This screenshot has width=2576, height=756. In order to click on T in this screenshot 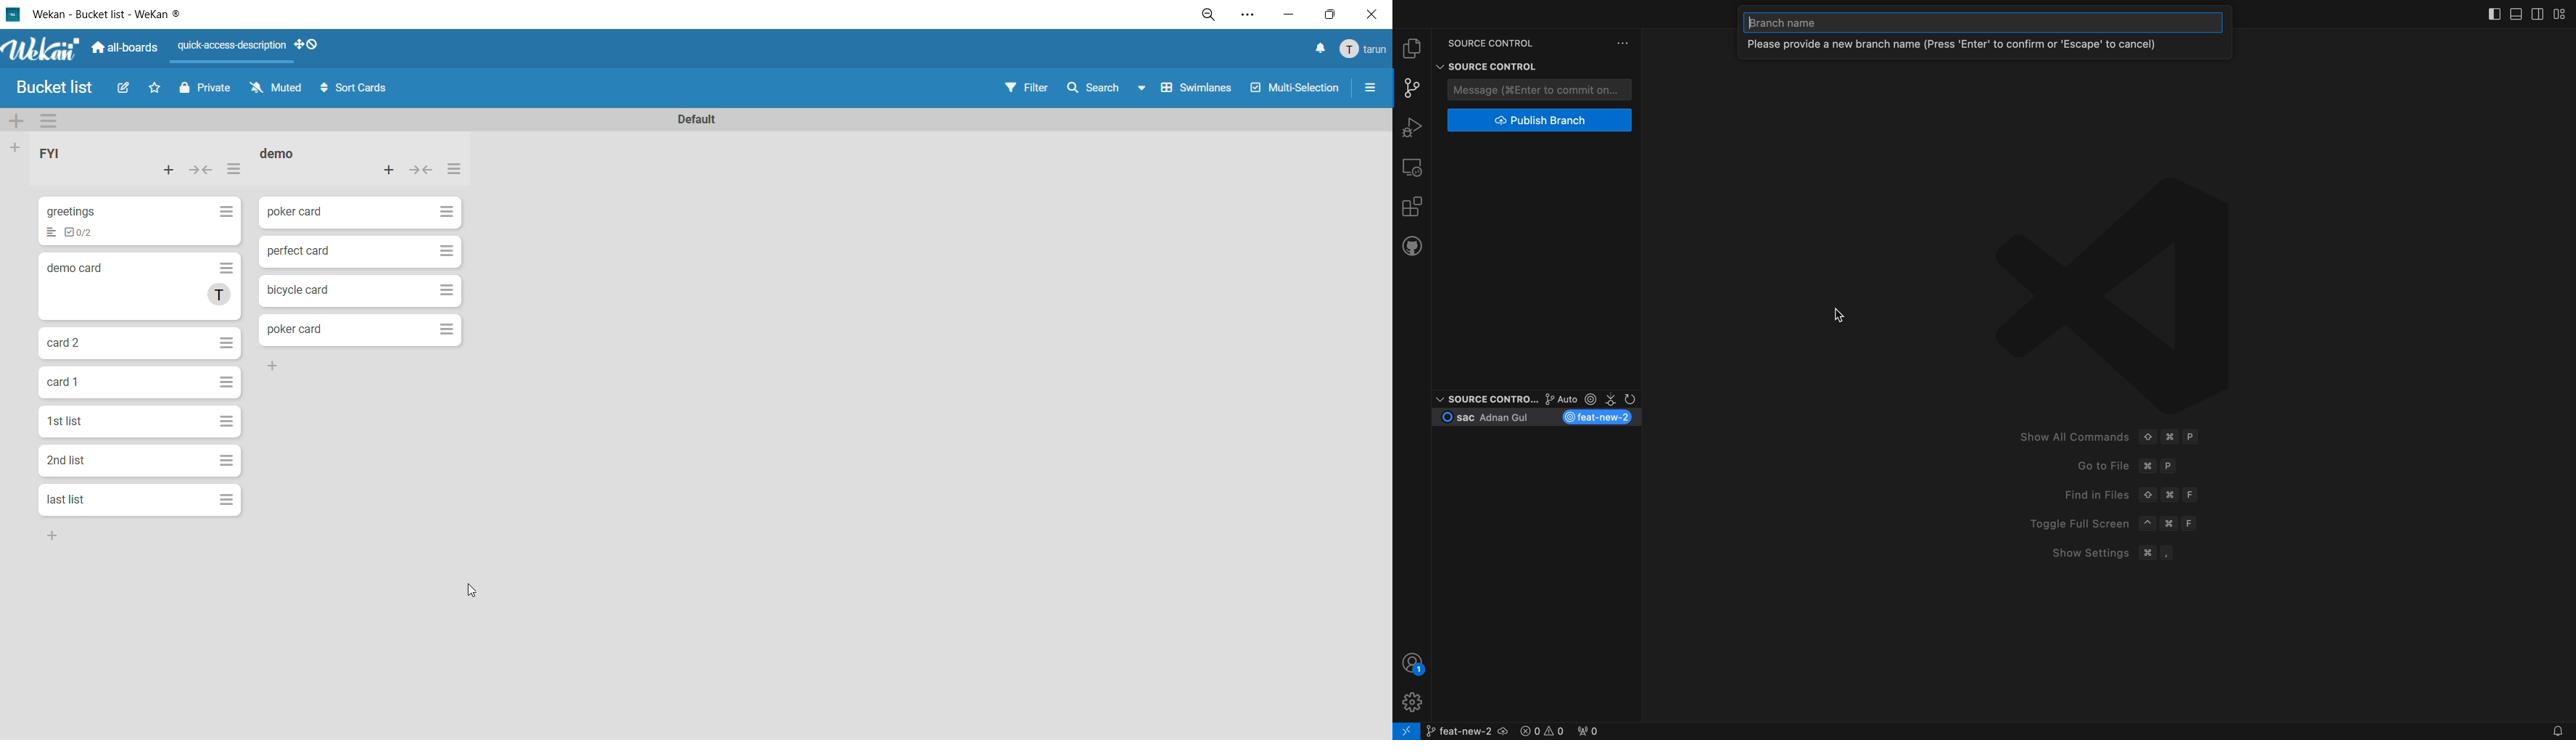, I will do `click(220, 296)`.